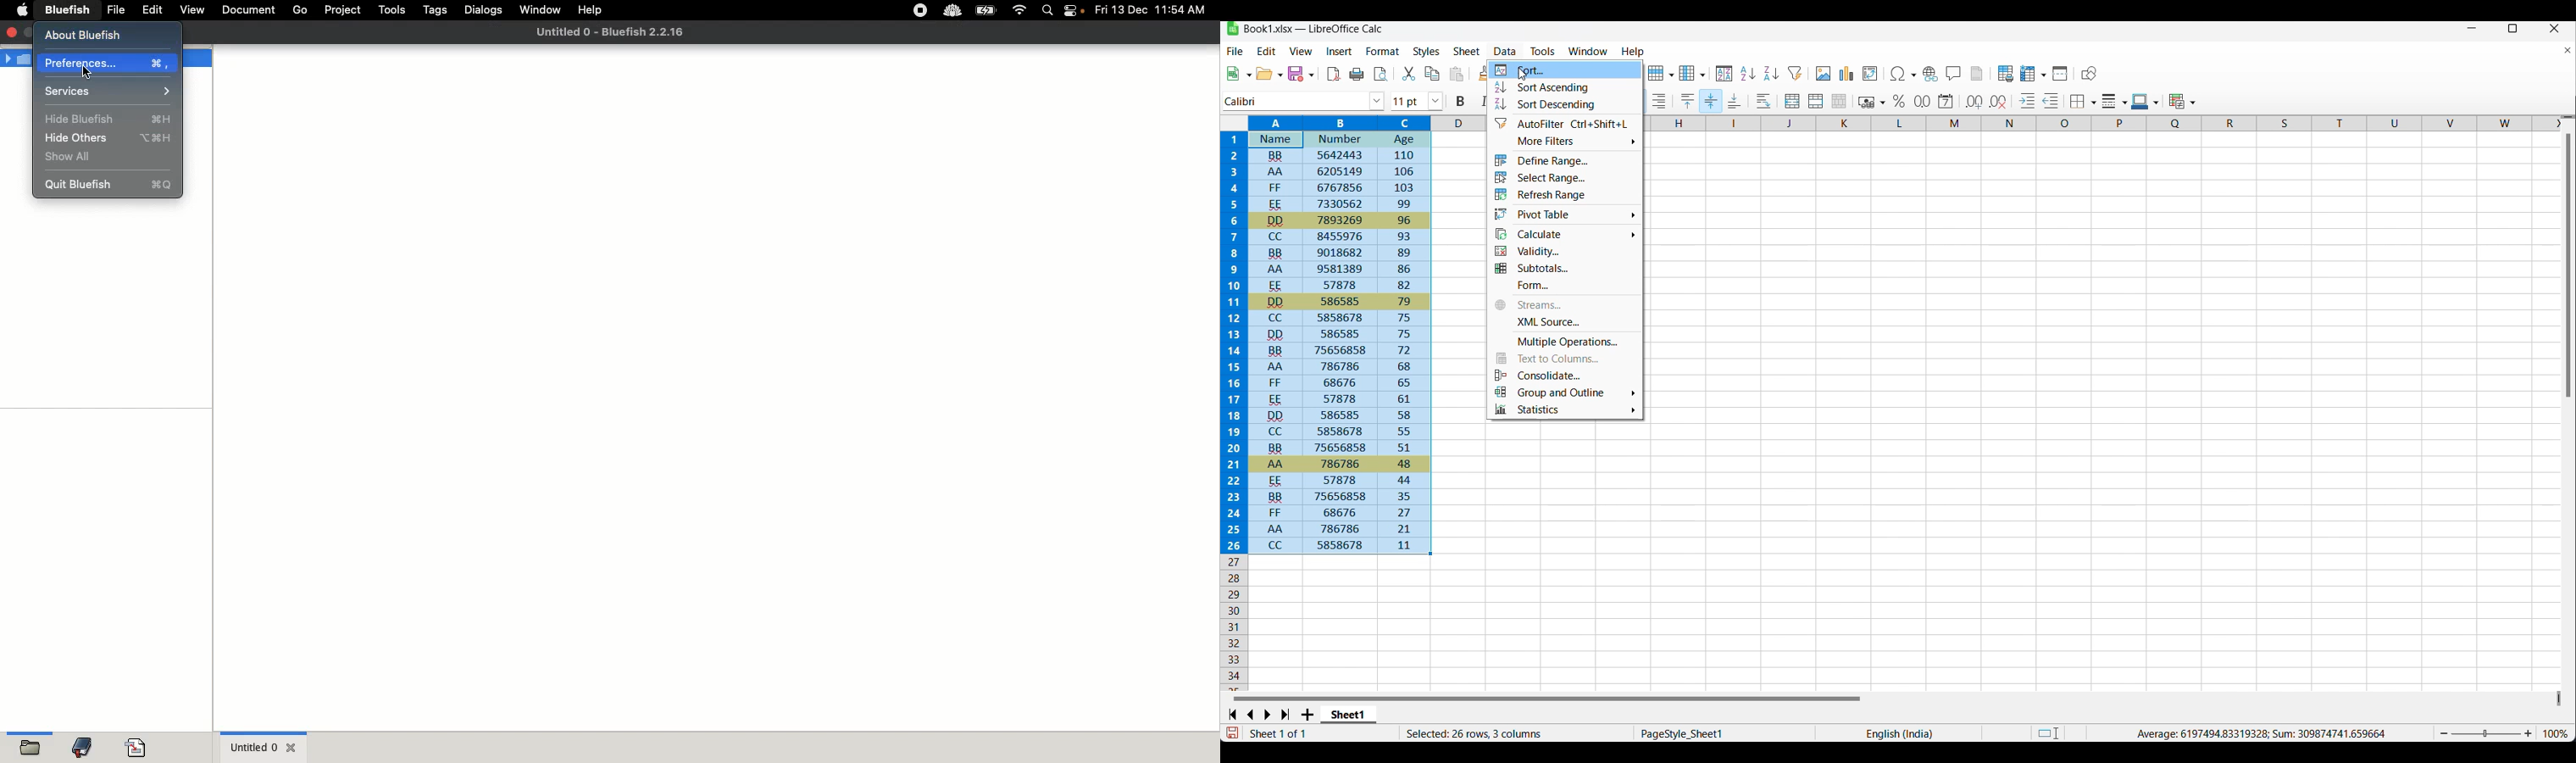 The width and height of the screenshot is (2576, 784). What do you see at coordinates (1839, 101) in the screenshot?
I see `Unmerge cells` at bounding box center [1839, 101].